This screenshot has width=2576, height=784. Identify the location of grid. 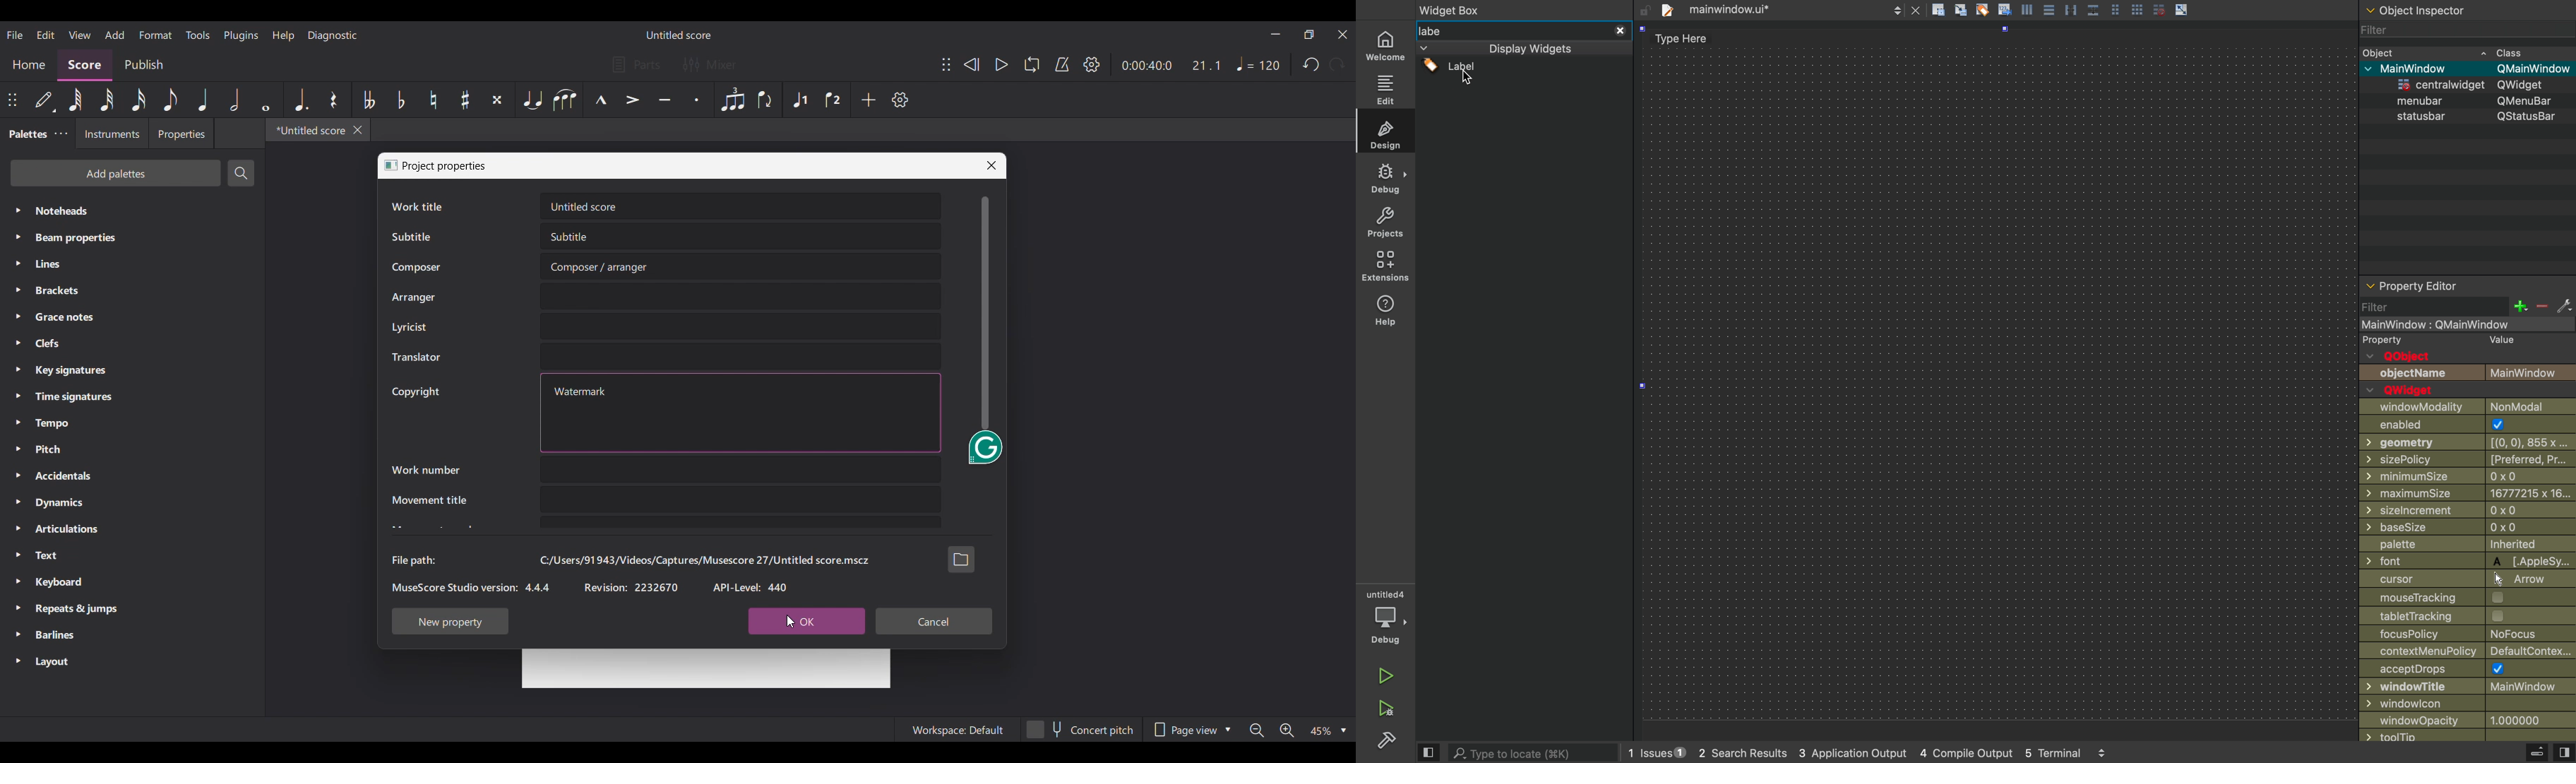
(2158, 10).